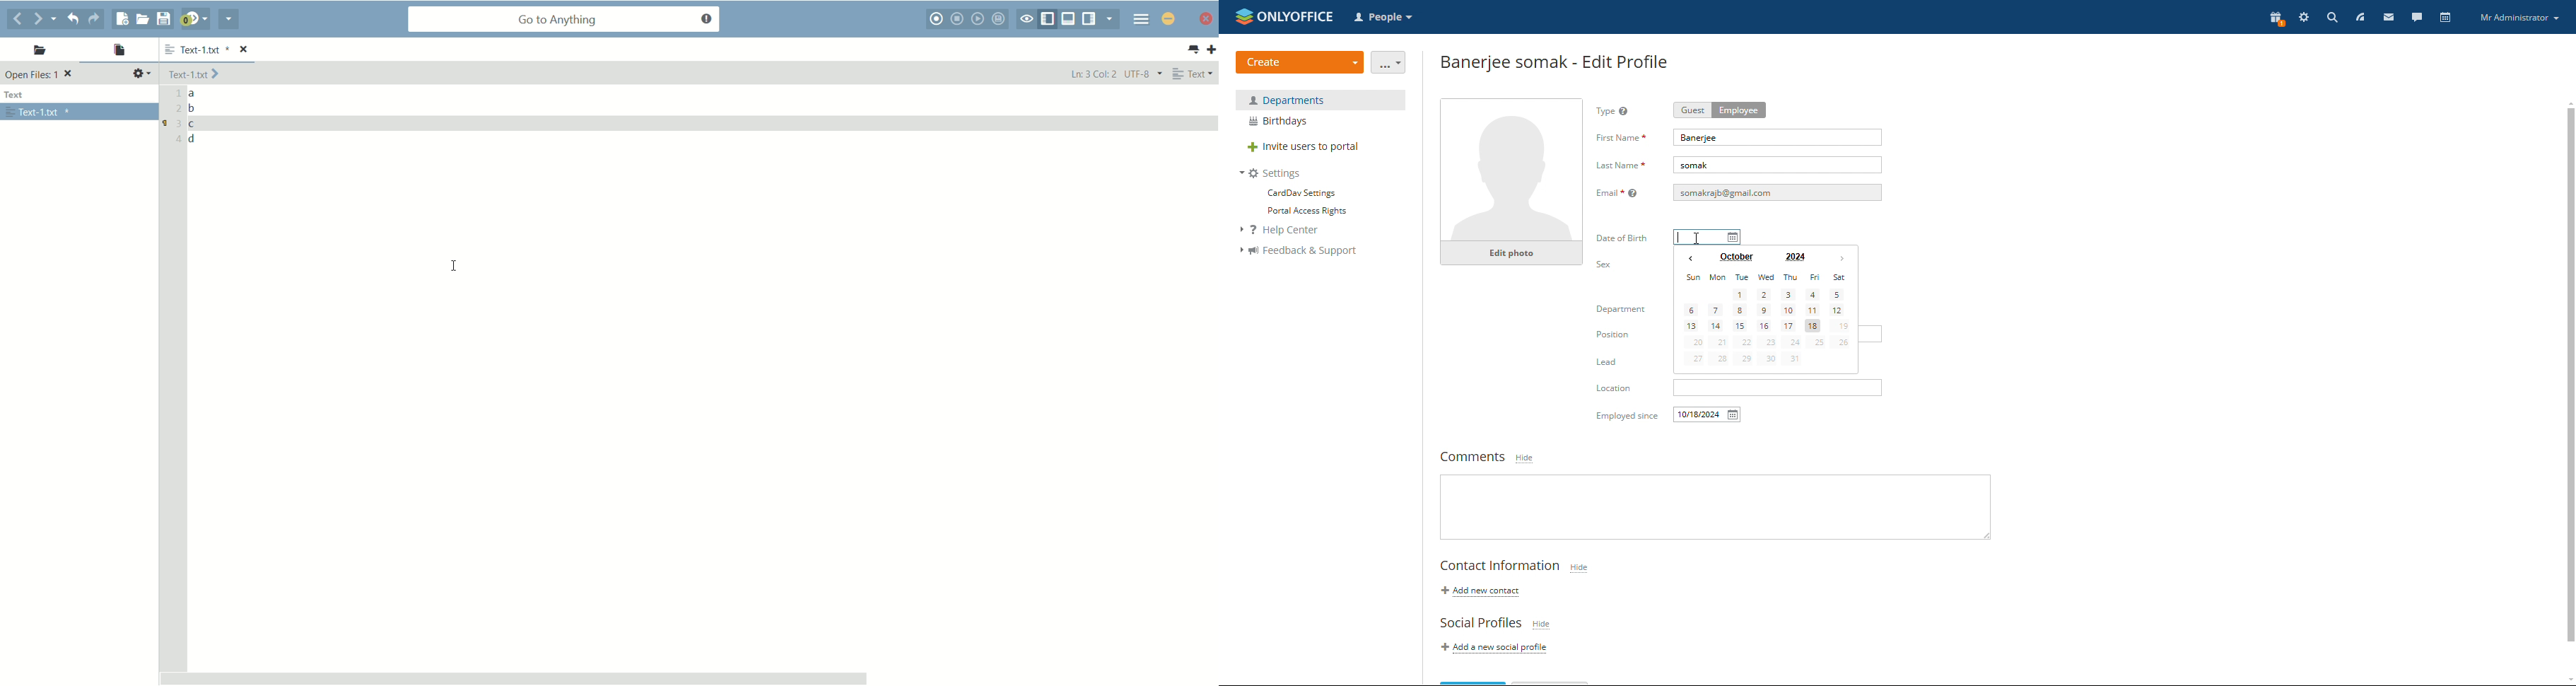 The width and height of the screenshot is (2576, 700). I want to click on a
b
c
d, so click(194, 118).